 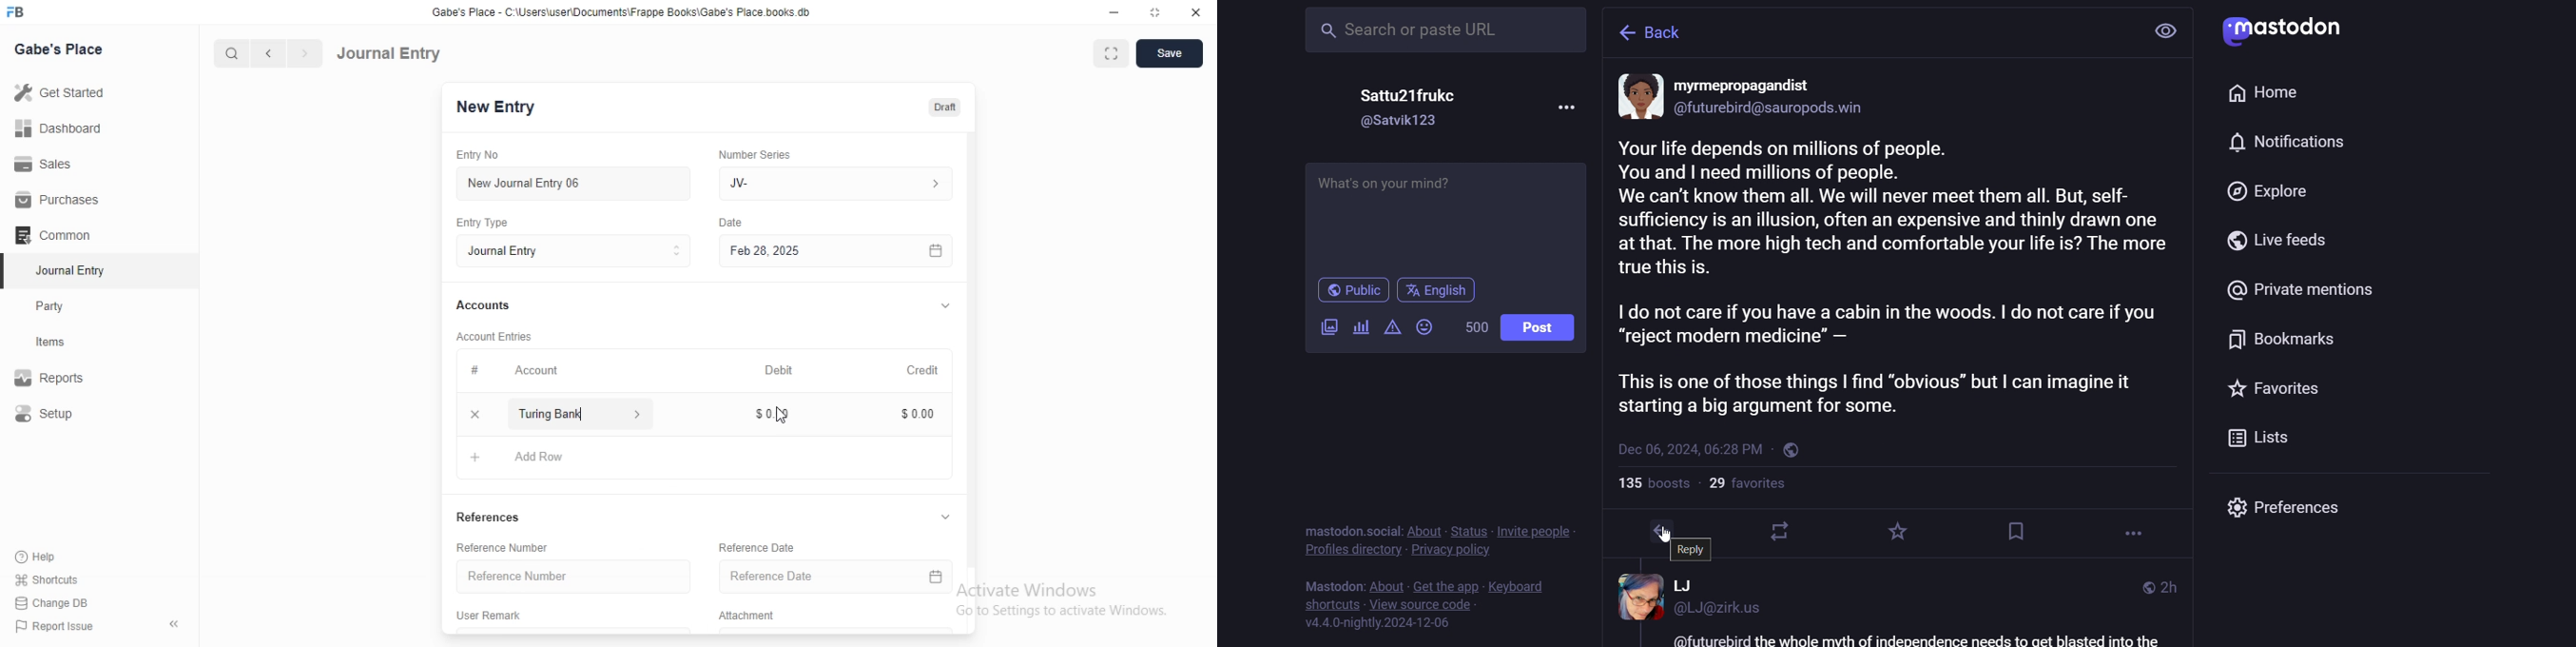 I want to click on vertical scrollbar, so click(x=972, y=347).